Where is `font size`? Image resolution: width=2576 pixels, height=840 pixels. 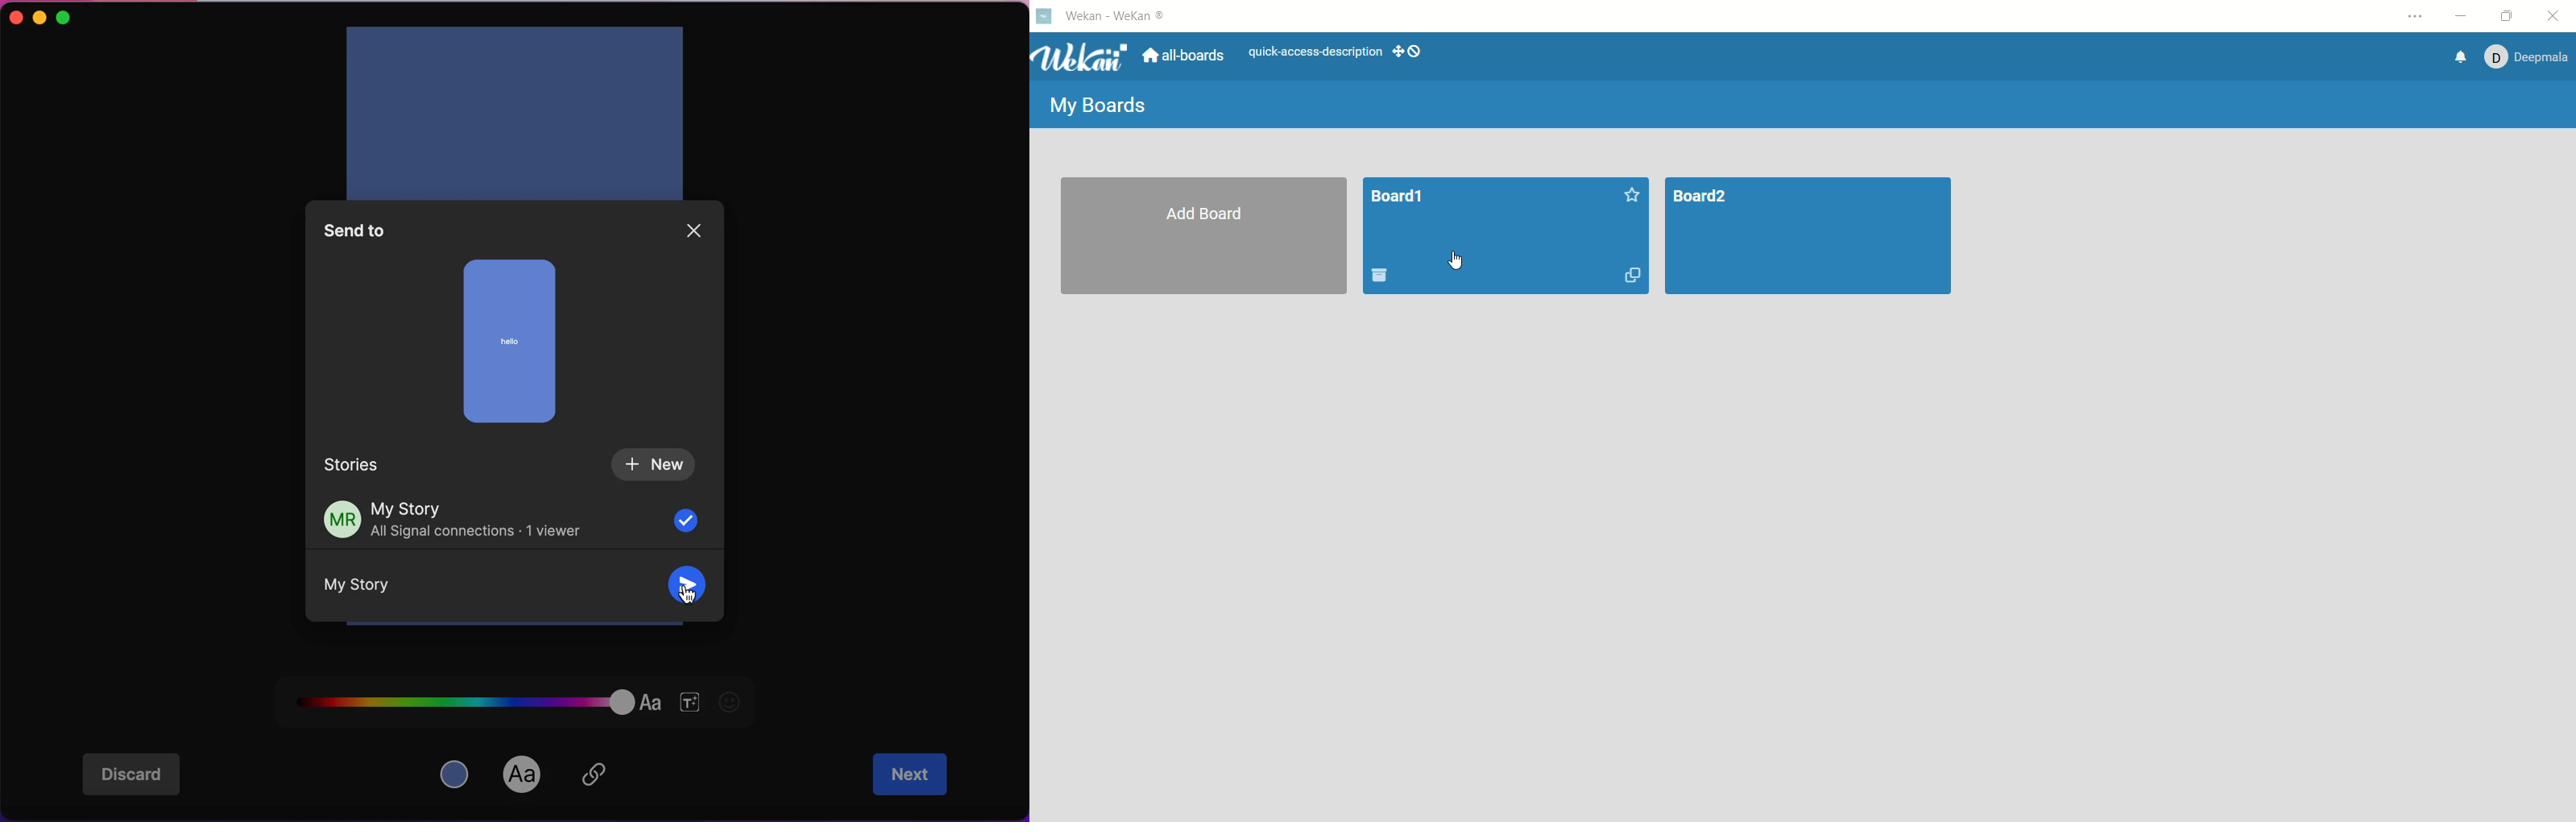
font size is located at coordinates (690, 700).